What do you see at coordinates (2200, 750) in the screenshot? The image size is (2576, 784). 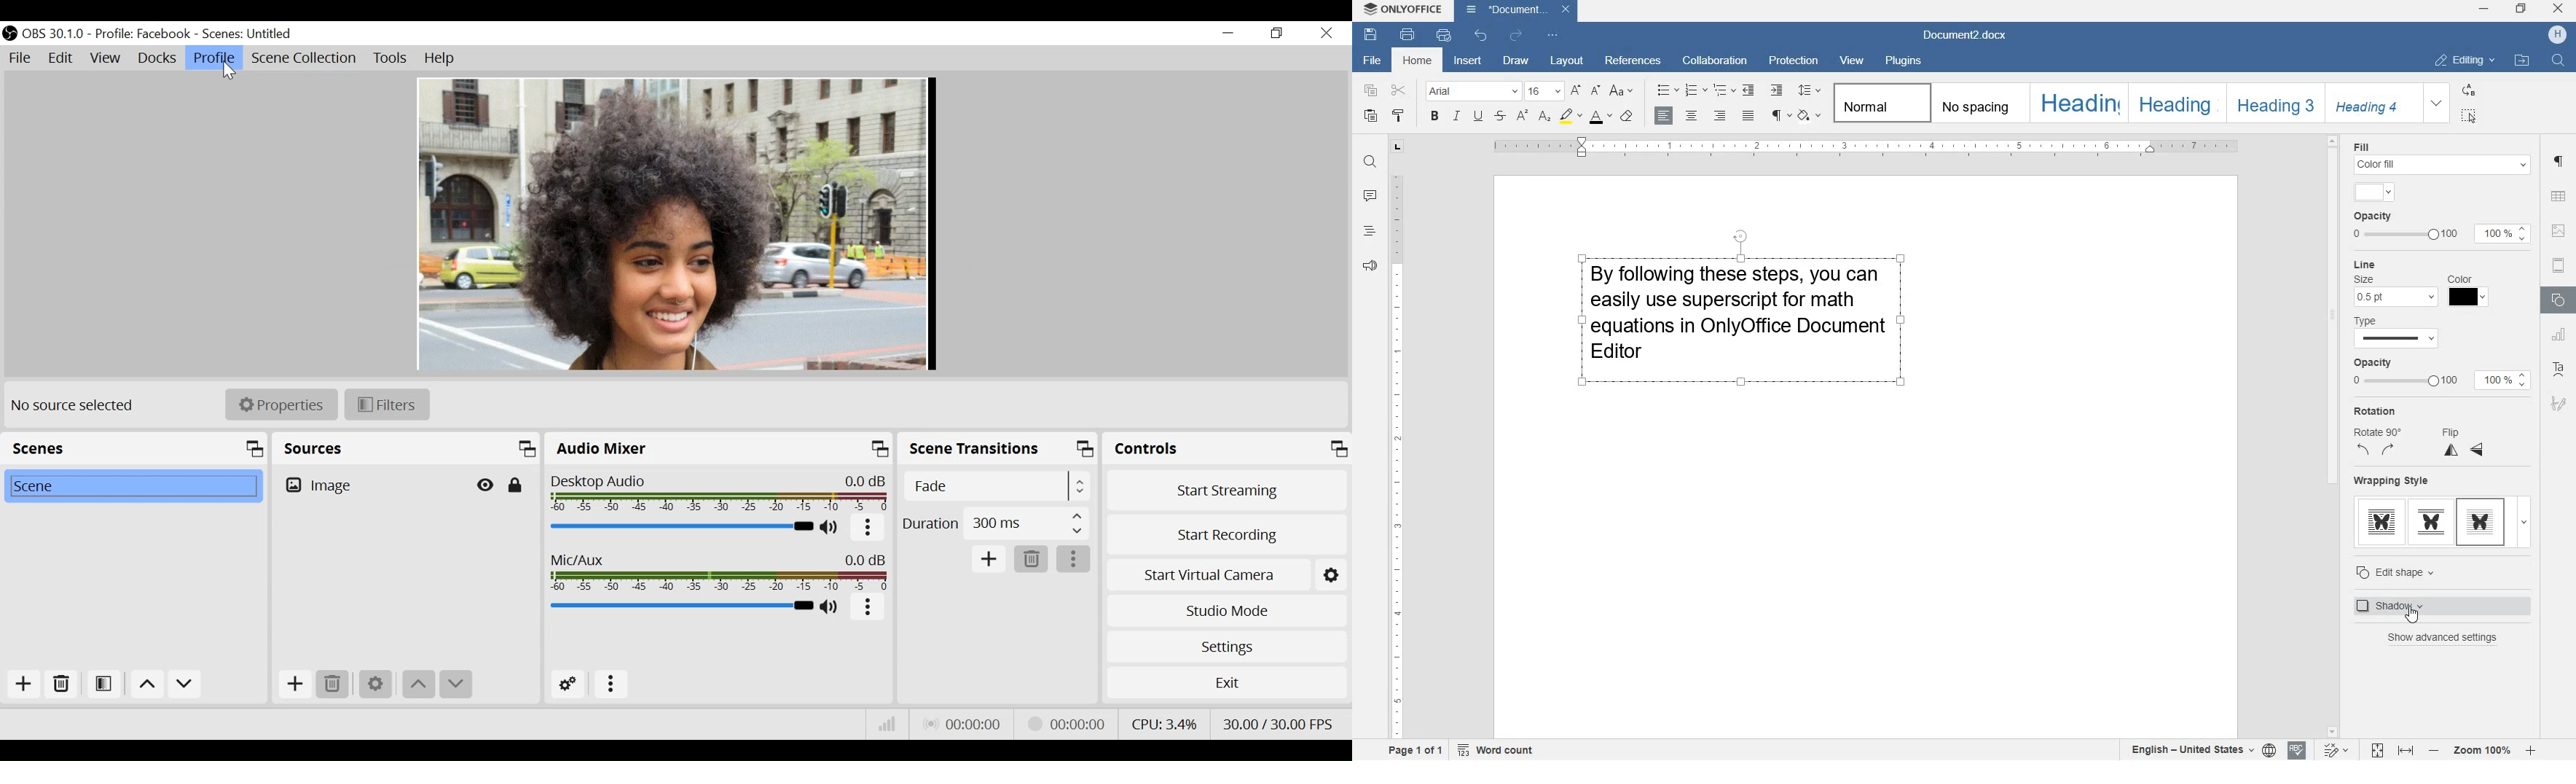 I see `select document/text language` at bounding box center [2200, 750].